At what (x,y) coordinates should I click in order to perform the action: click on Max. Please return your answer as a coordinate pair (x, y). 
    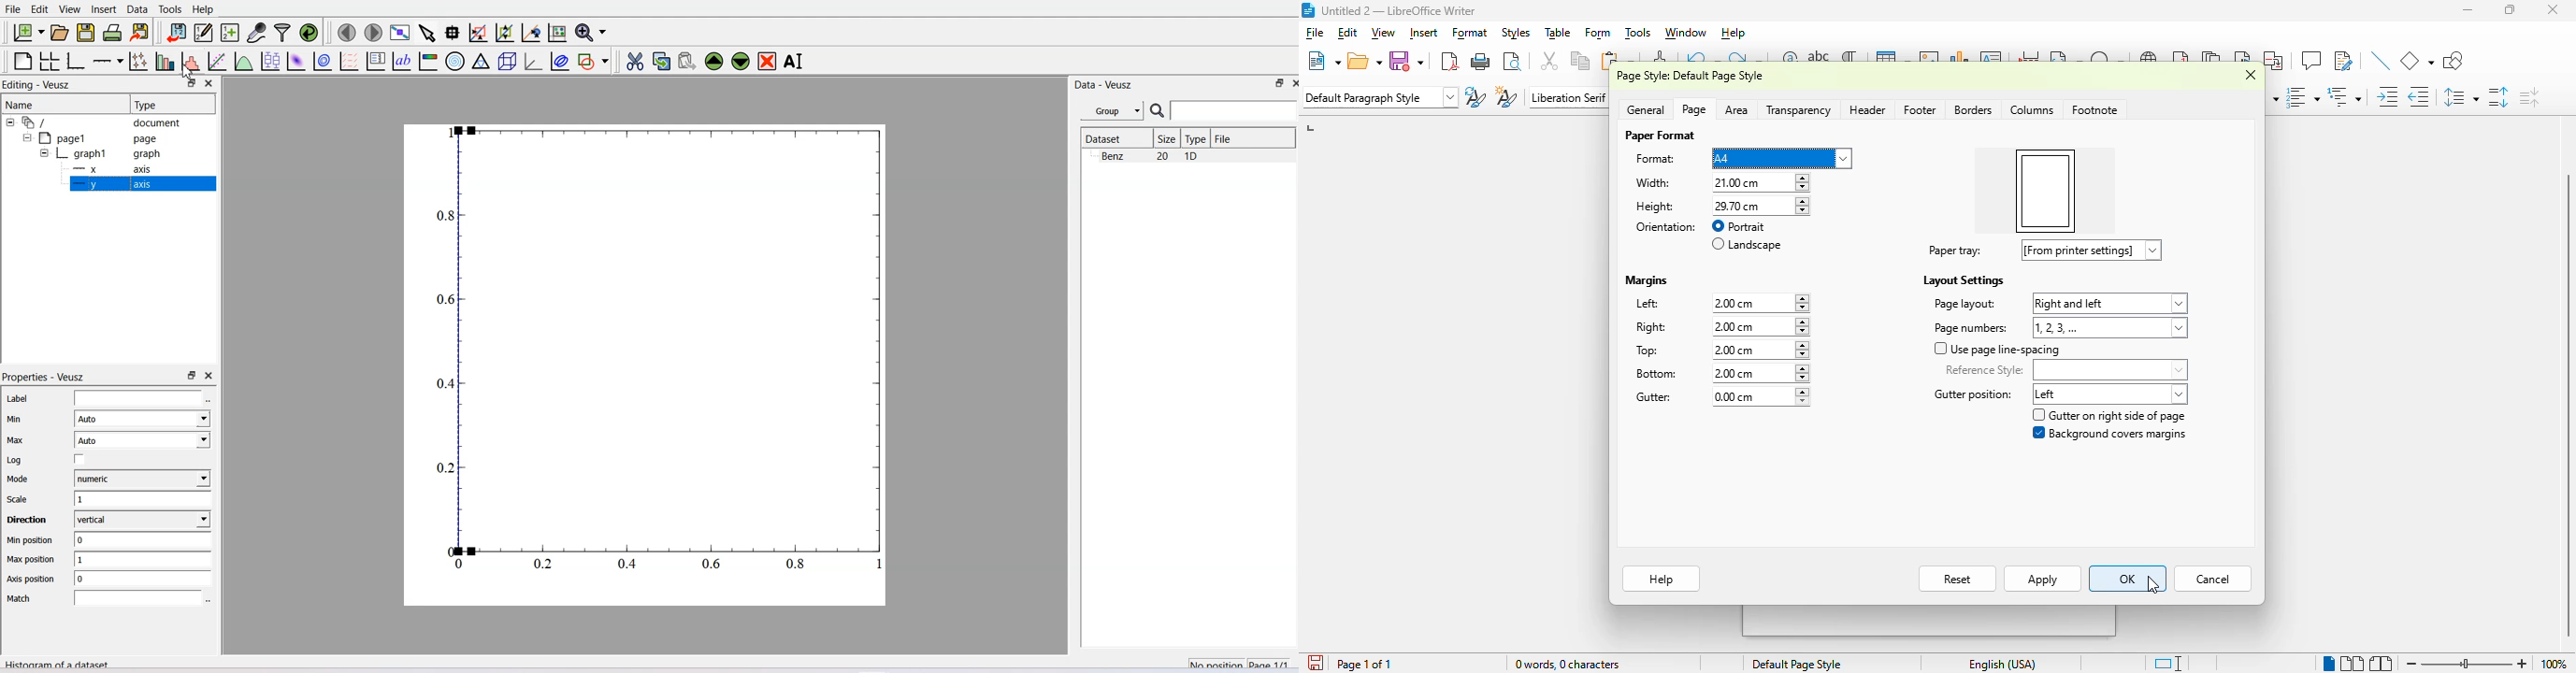
    Looking at the image, I should click on (107, 439).